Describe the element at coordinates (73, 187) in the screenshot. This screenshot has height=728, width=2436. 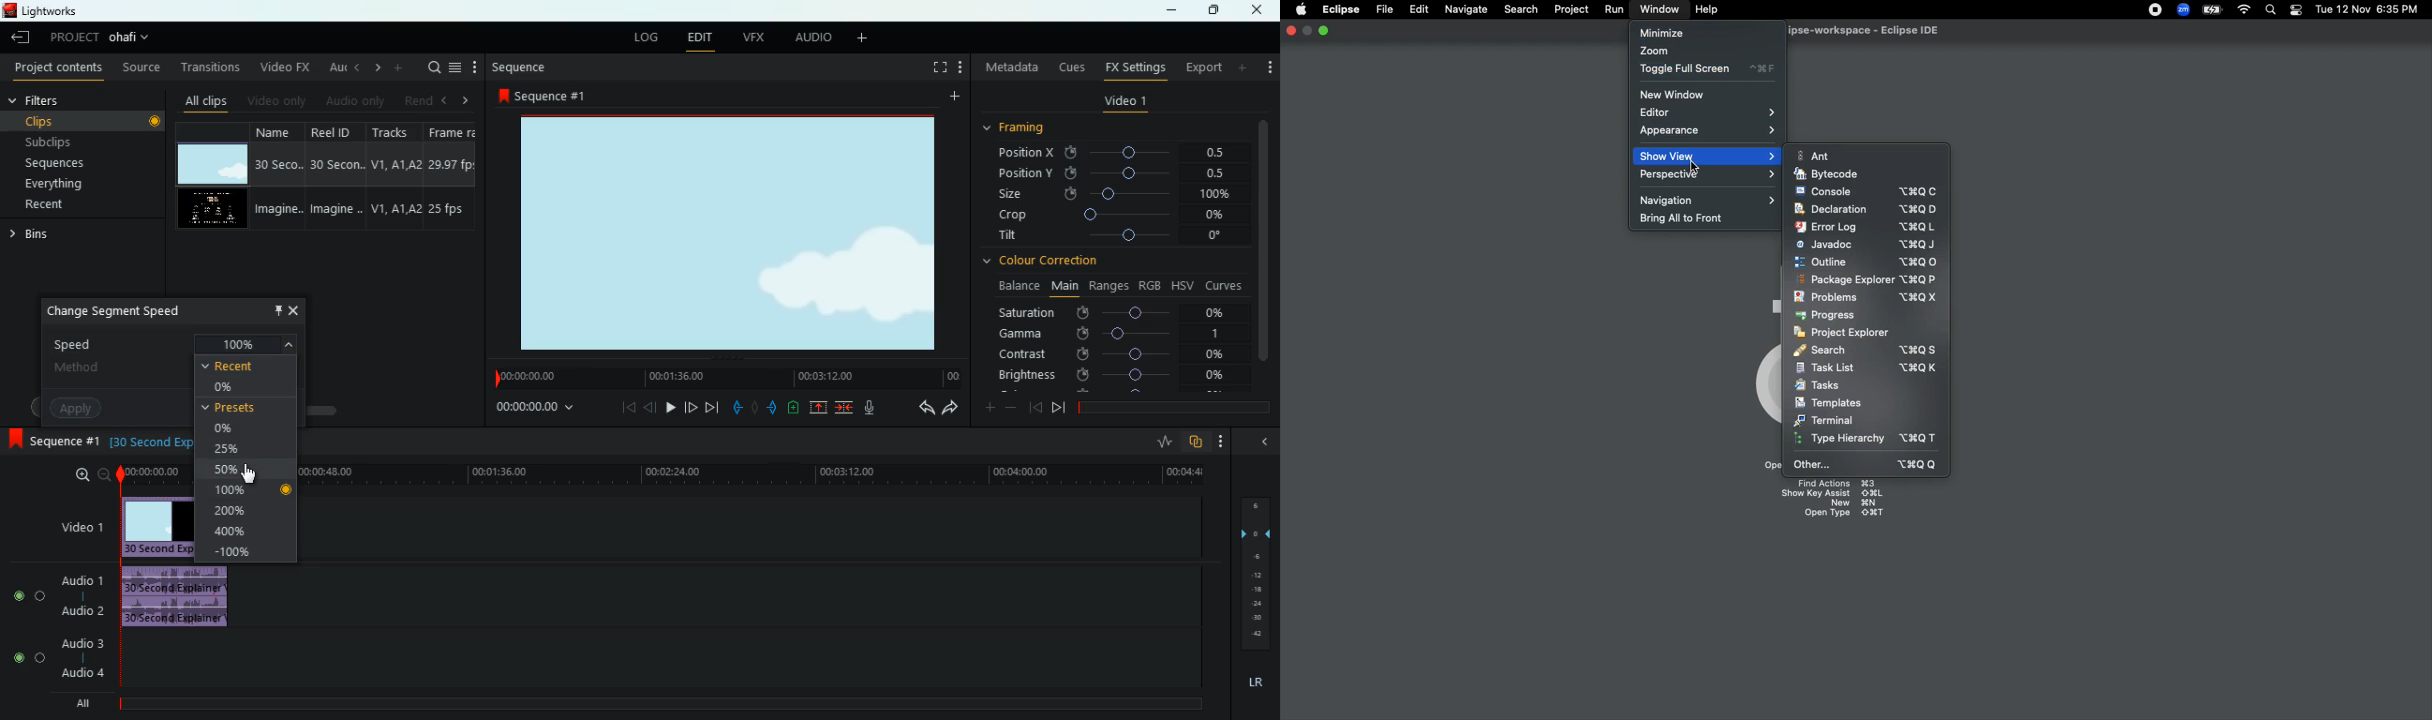
I see `everything` at that location.